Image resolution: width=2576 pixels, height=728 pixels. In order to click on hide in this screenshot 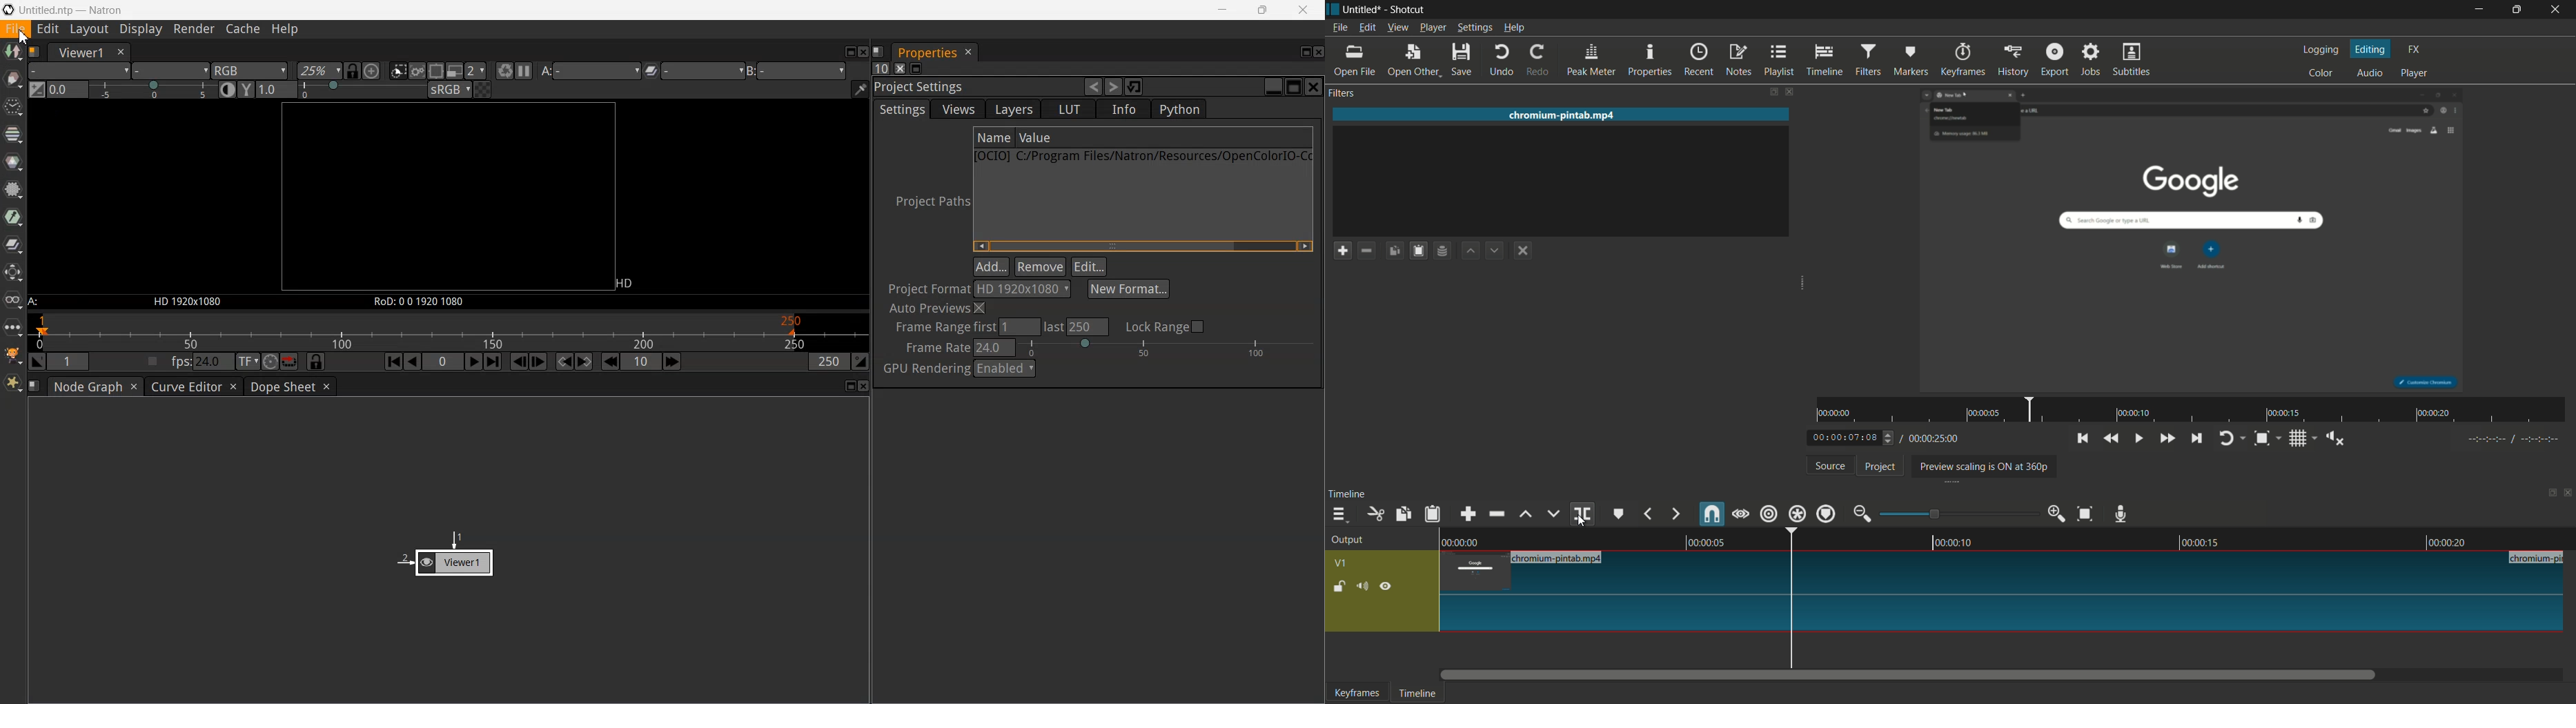, I will do `click(1386, 589)`.